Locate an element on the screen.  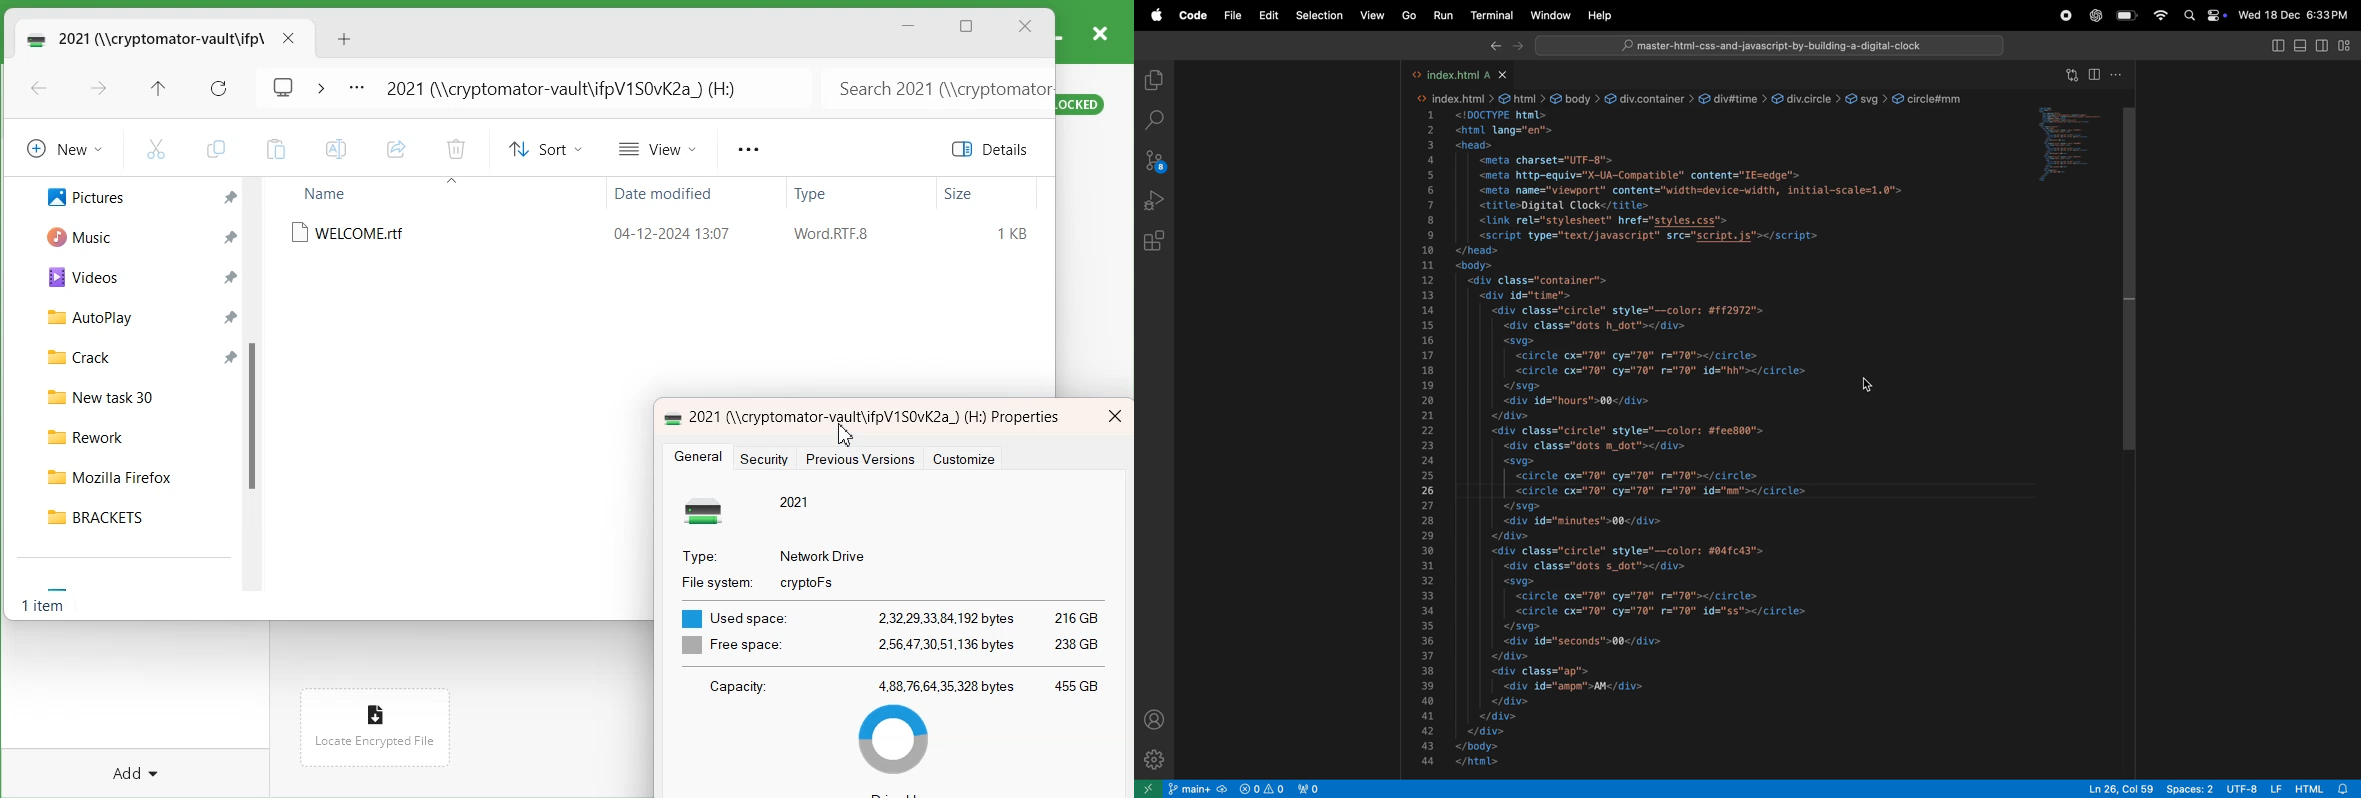
Up to recent file is located at coordinates (158, 90).